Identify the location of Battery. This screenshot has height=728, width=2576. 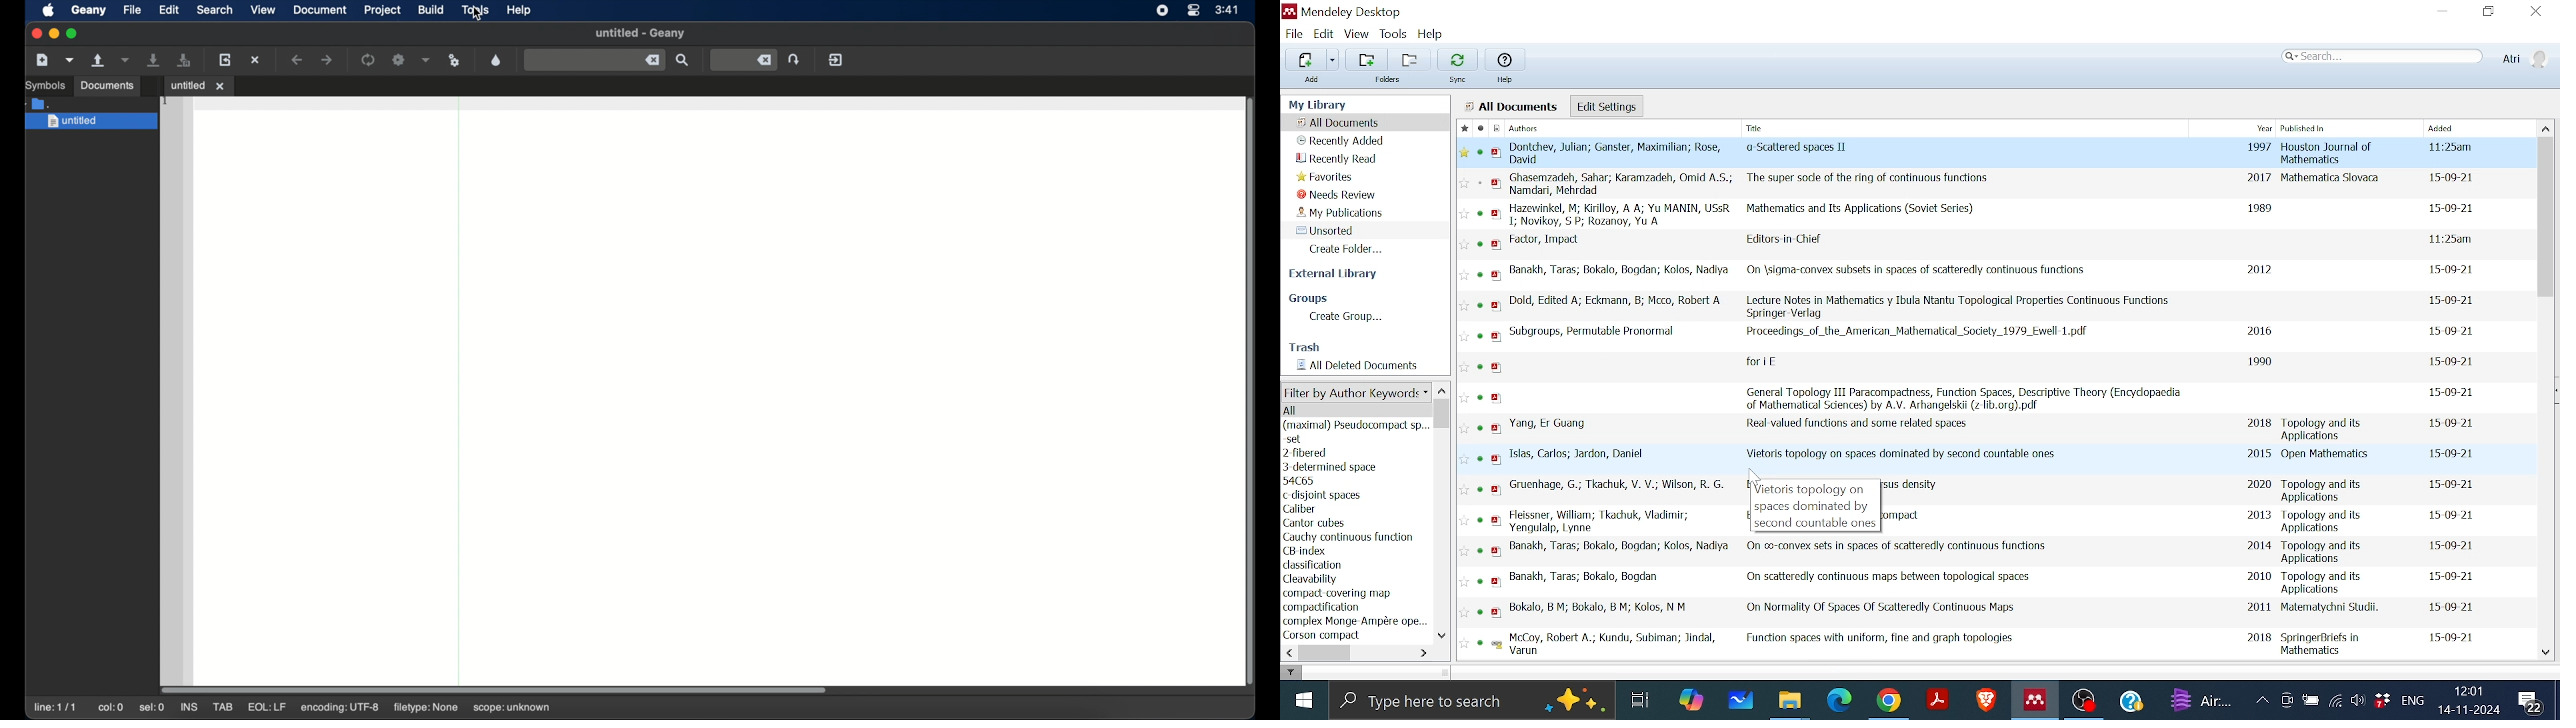
(2311, 702).